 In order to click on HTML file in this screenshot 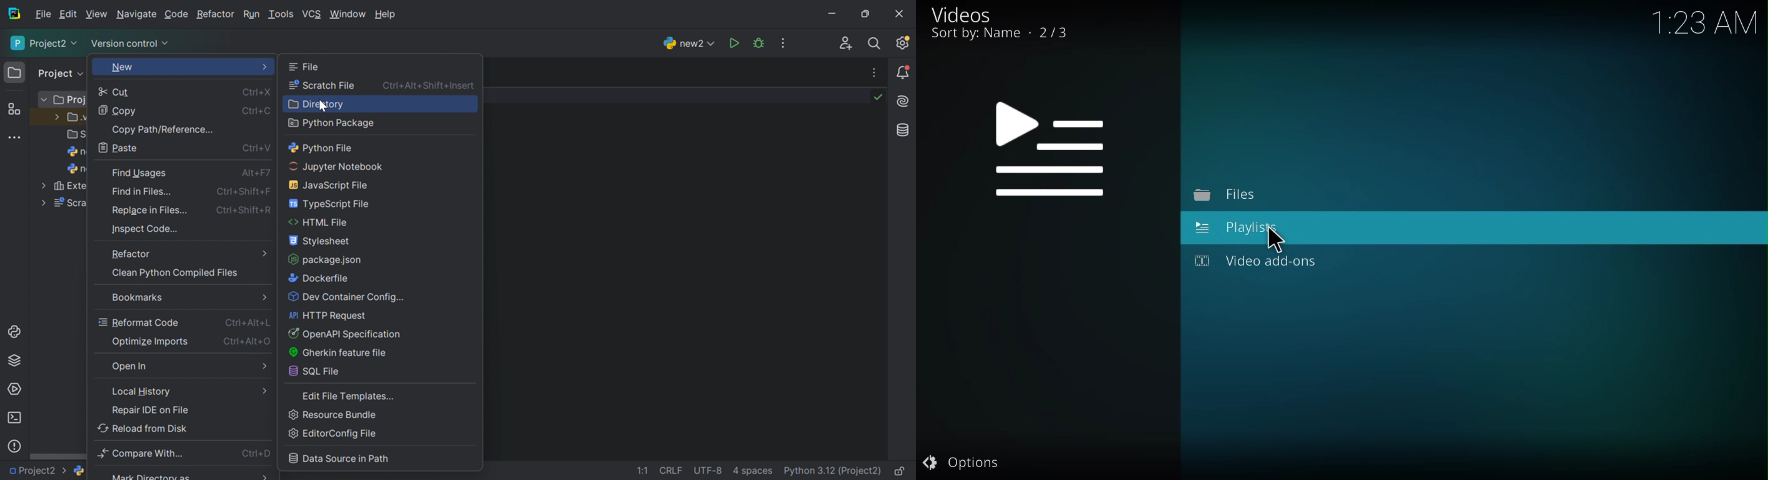, I will do `click(318, 222)`.